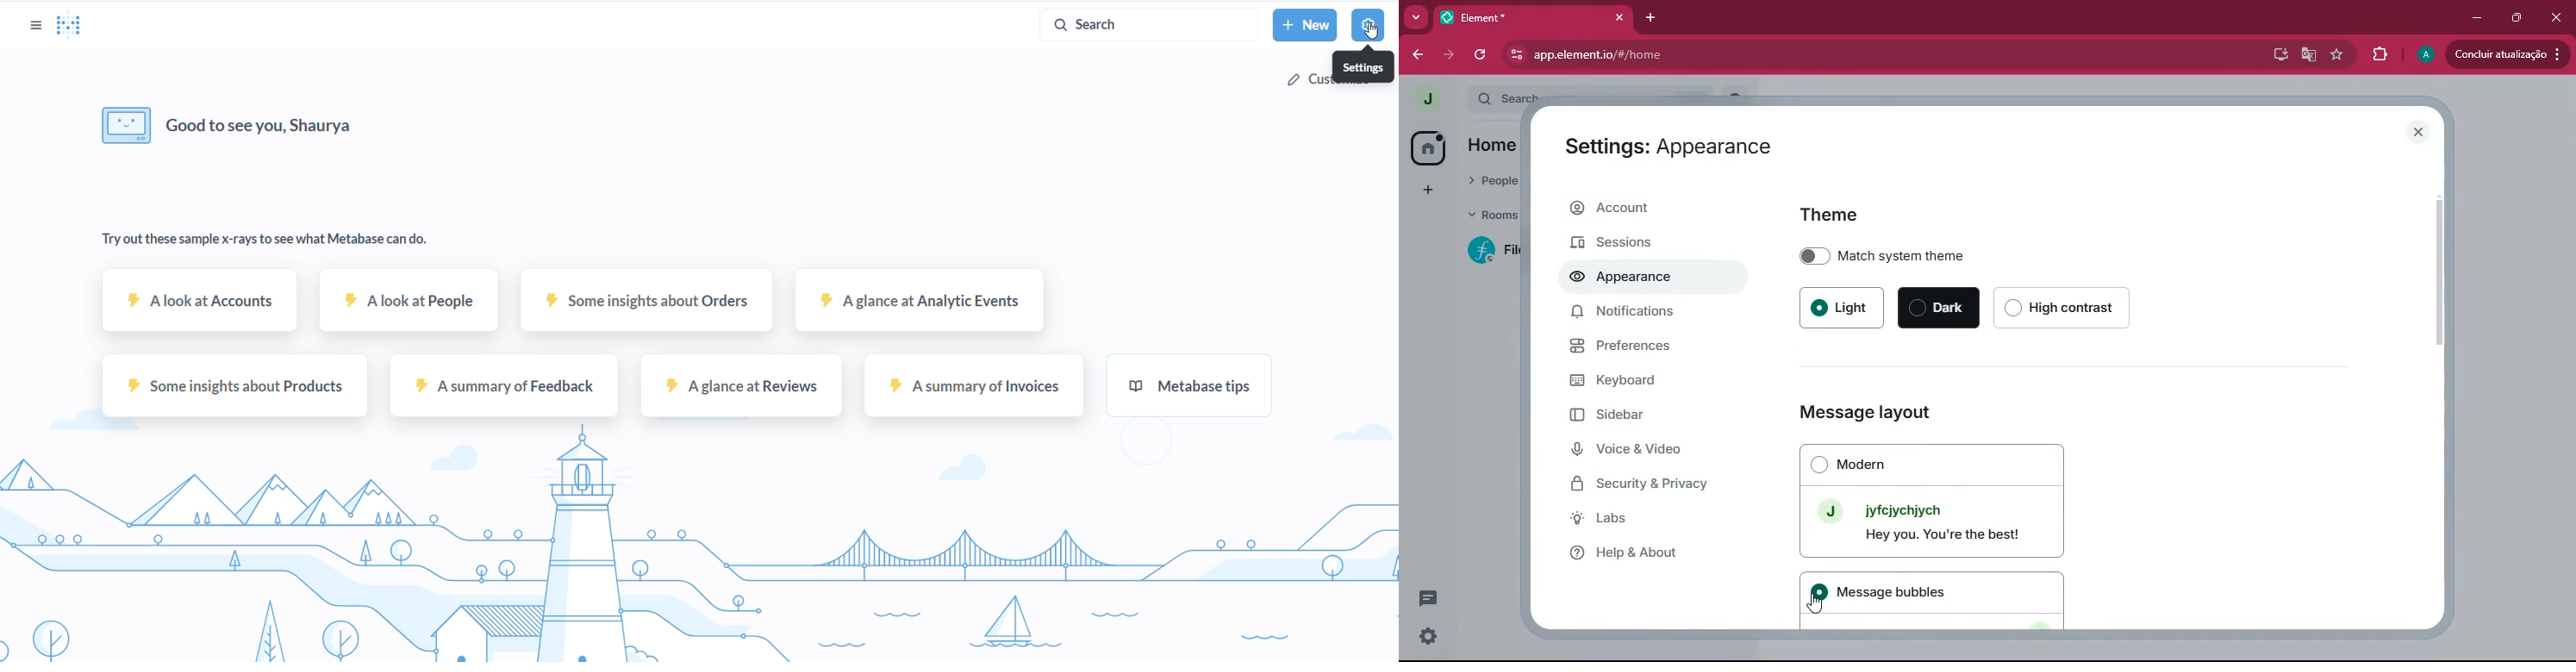 This screenshot has height=672, width=2576. I want to click on refresh, so click(1481, 54).